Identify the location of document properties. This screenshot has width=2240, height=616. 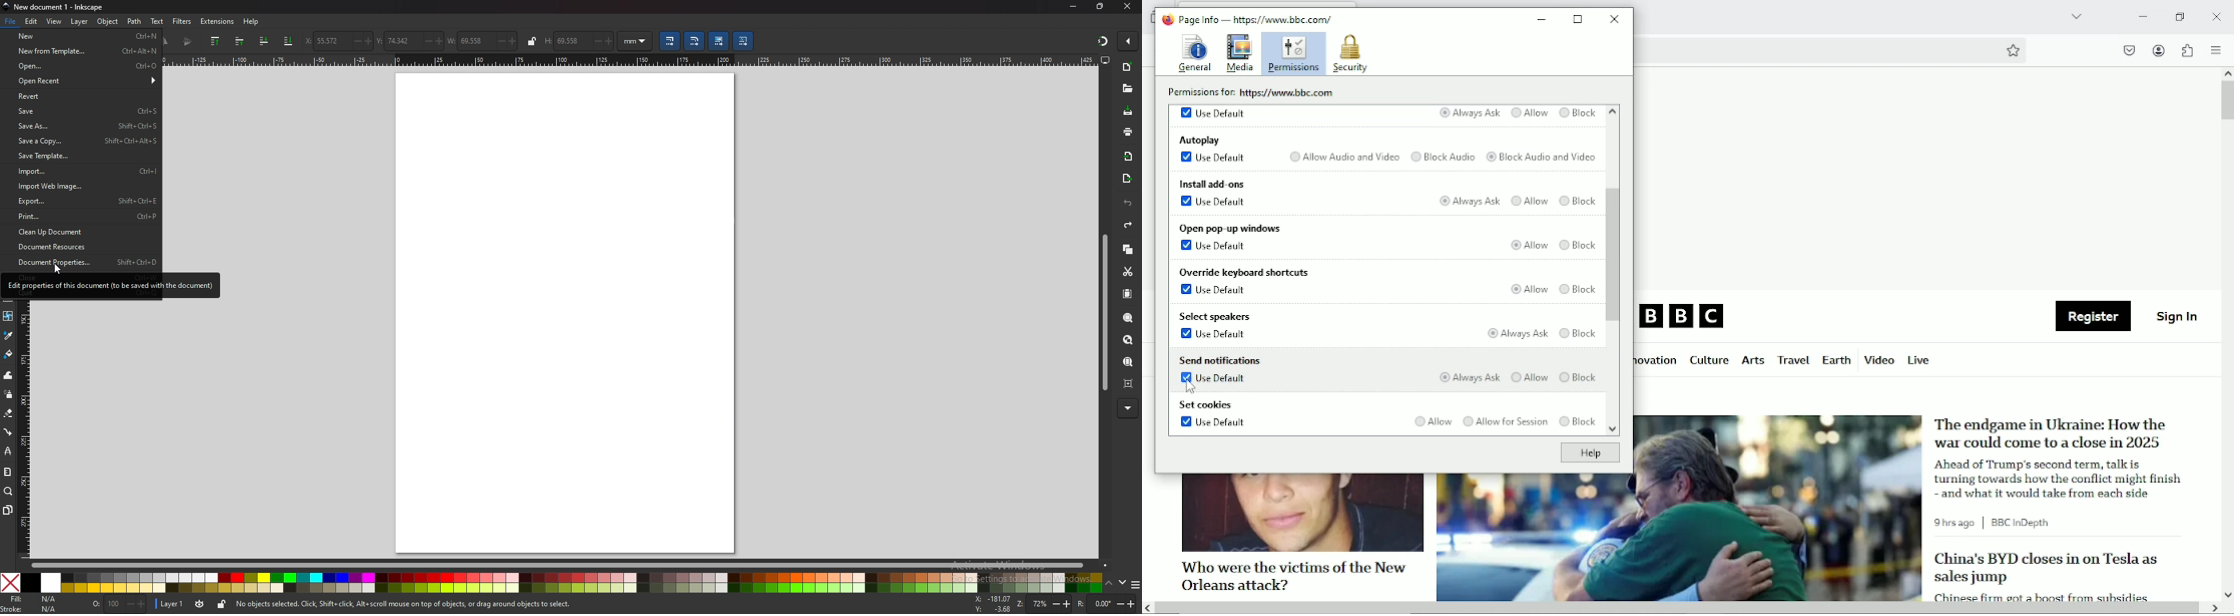
(81, 262).